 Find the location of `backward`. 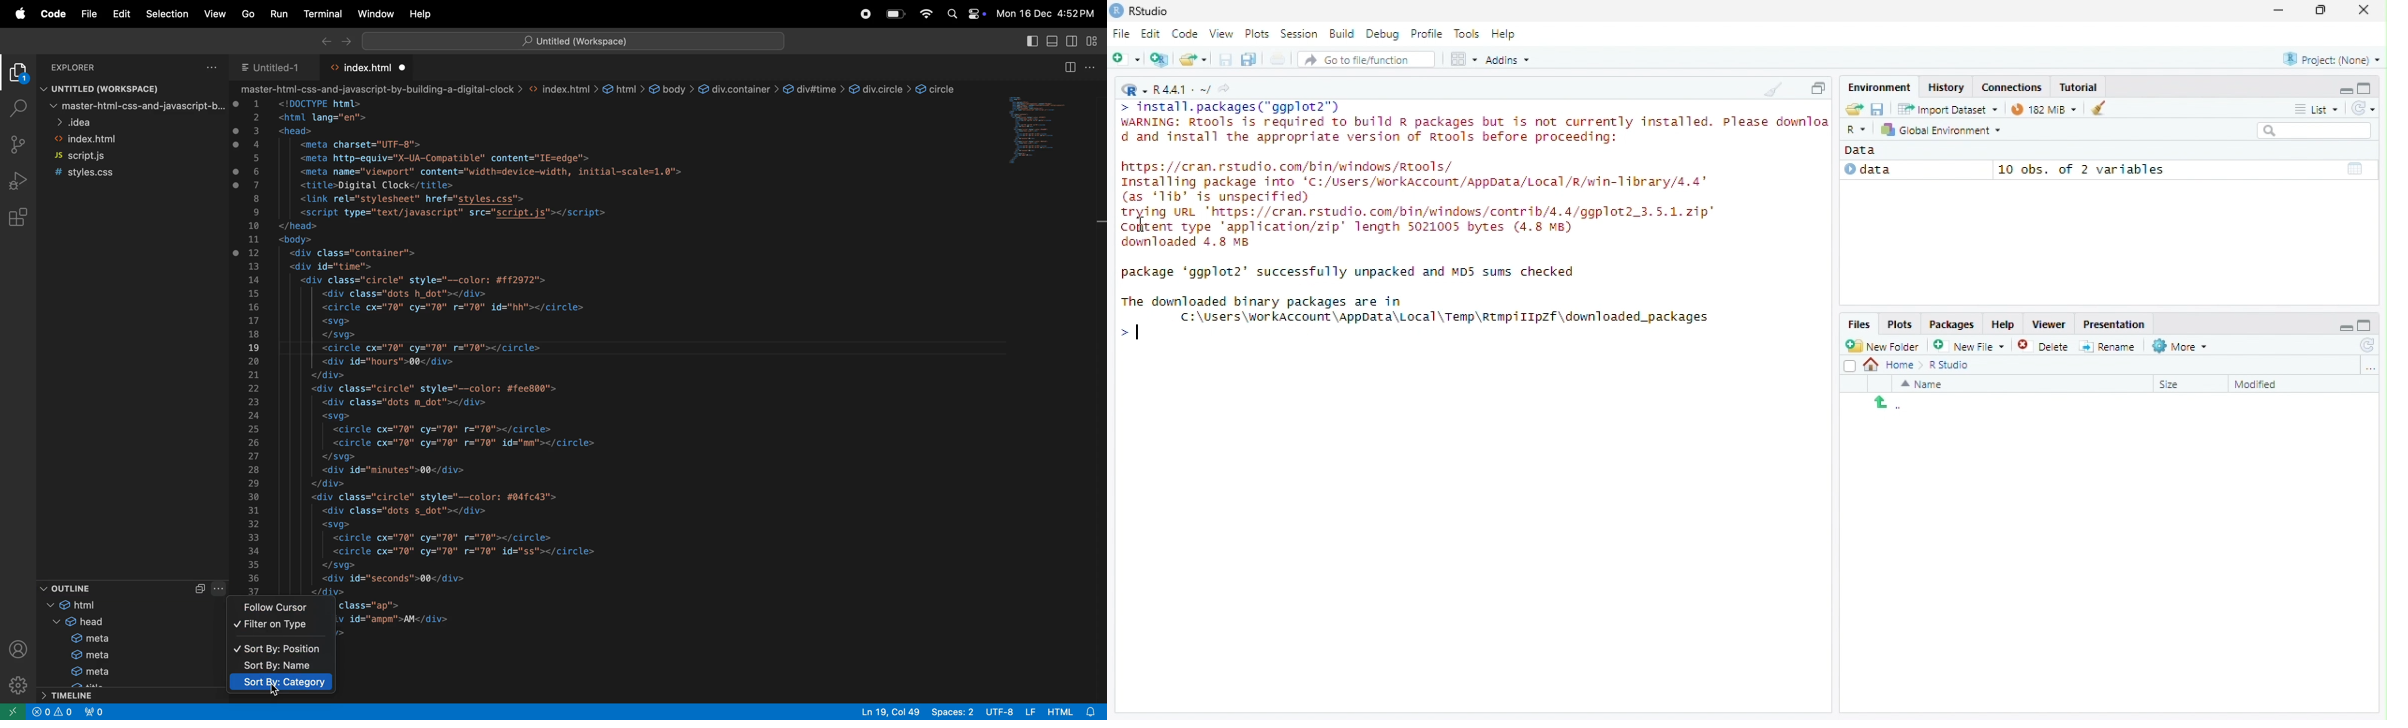

backward is located at coordinates (325, 41).